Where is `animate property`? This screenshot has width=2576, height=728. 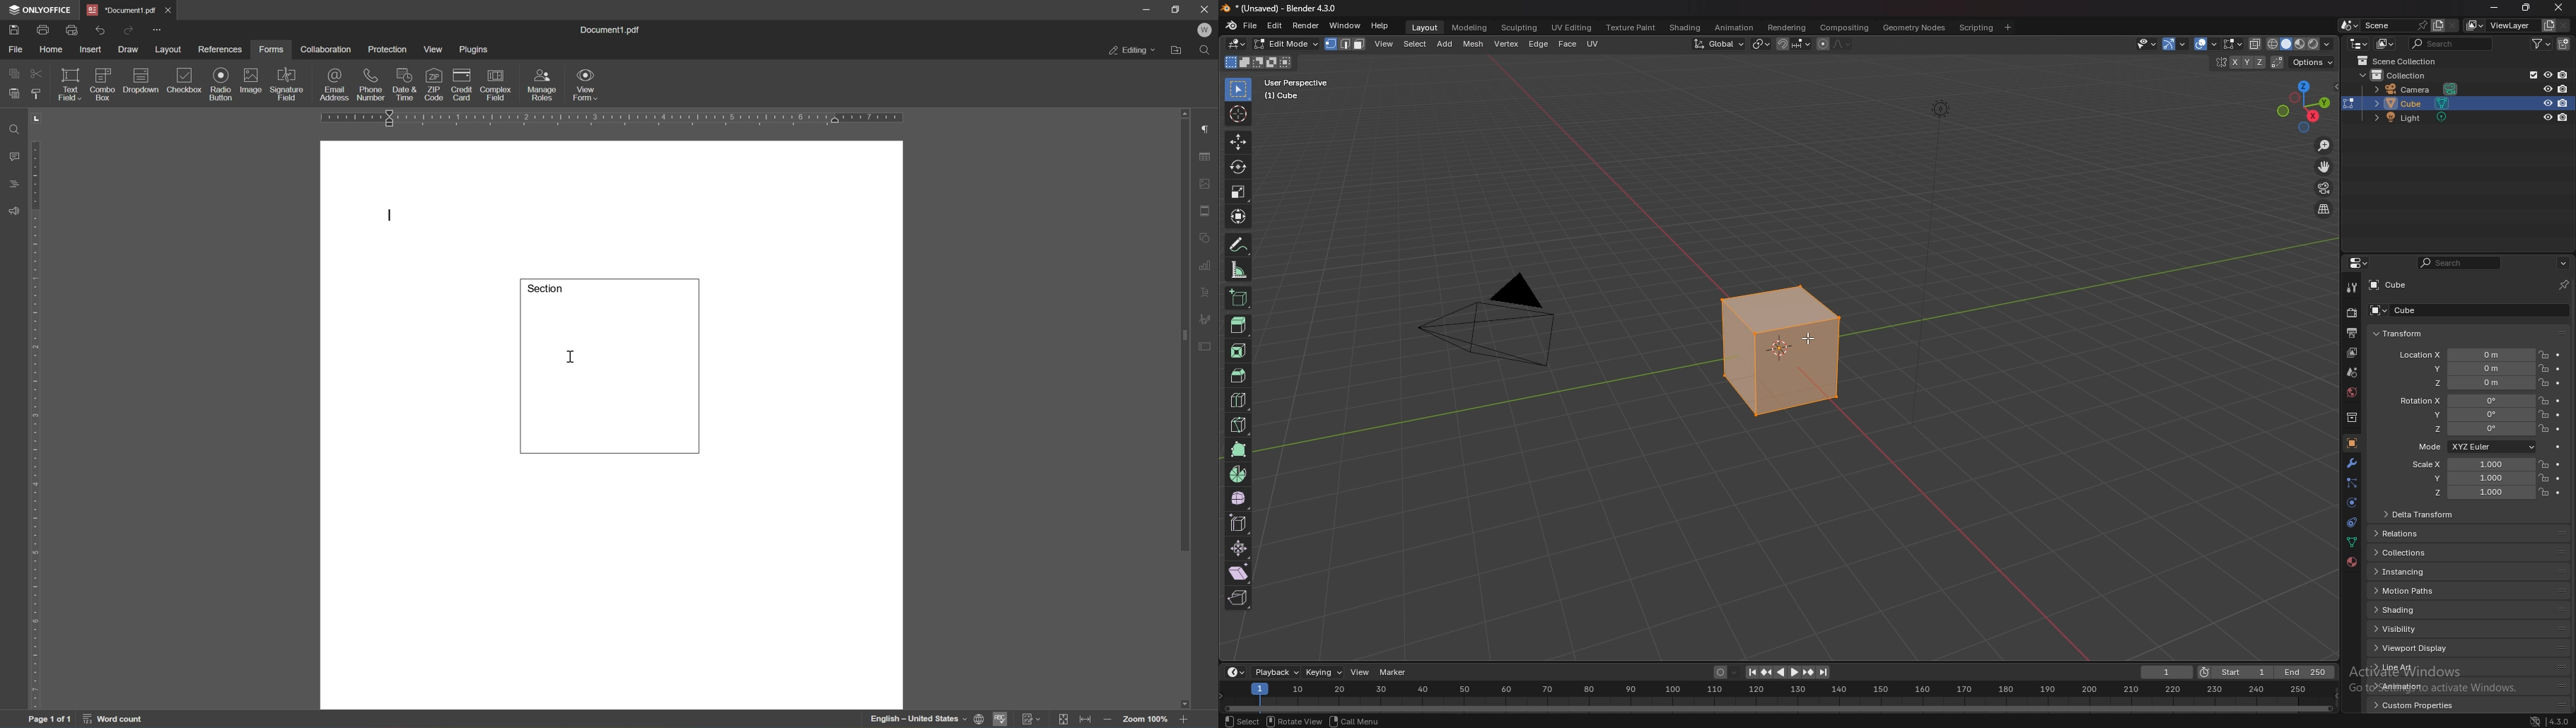 animate property is located at coordinates (2558, 383).